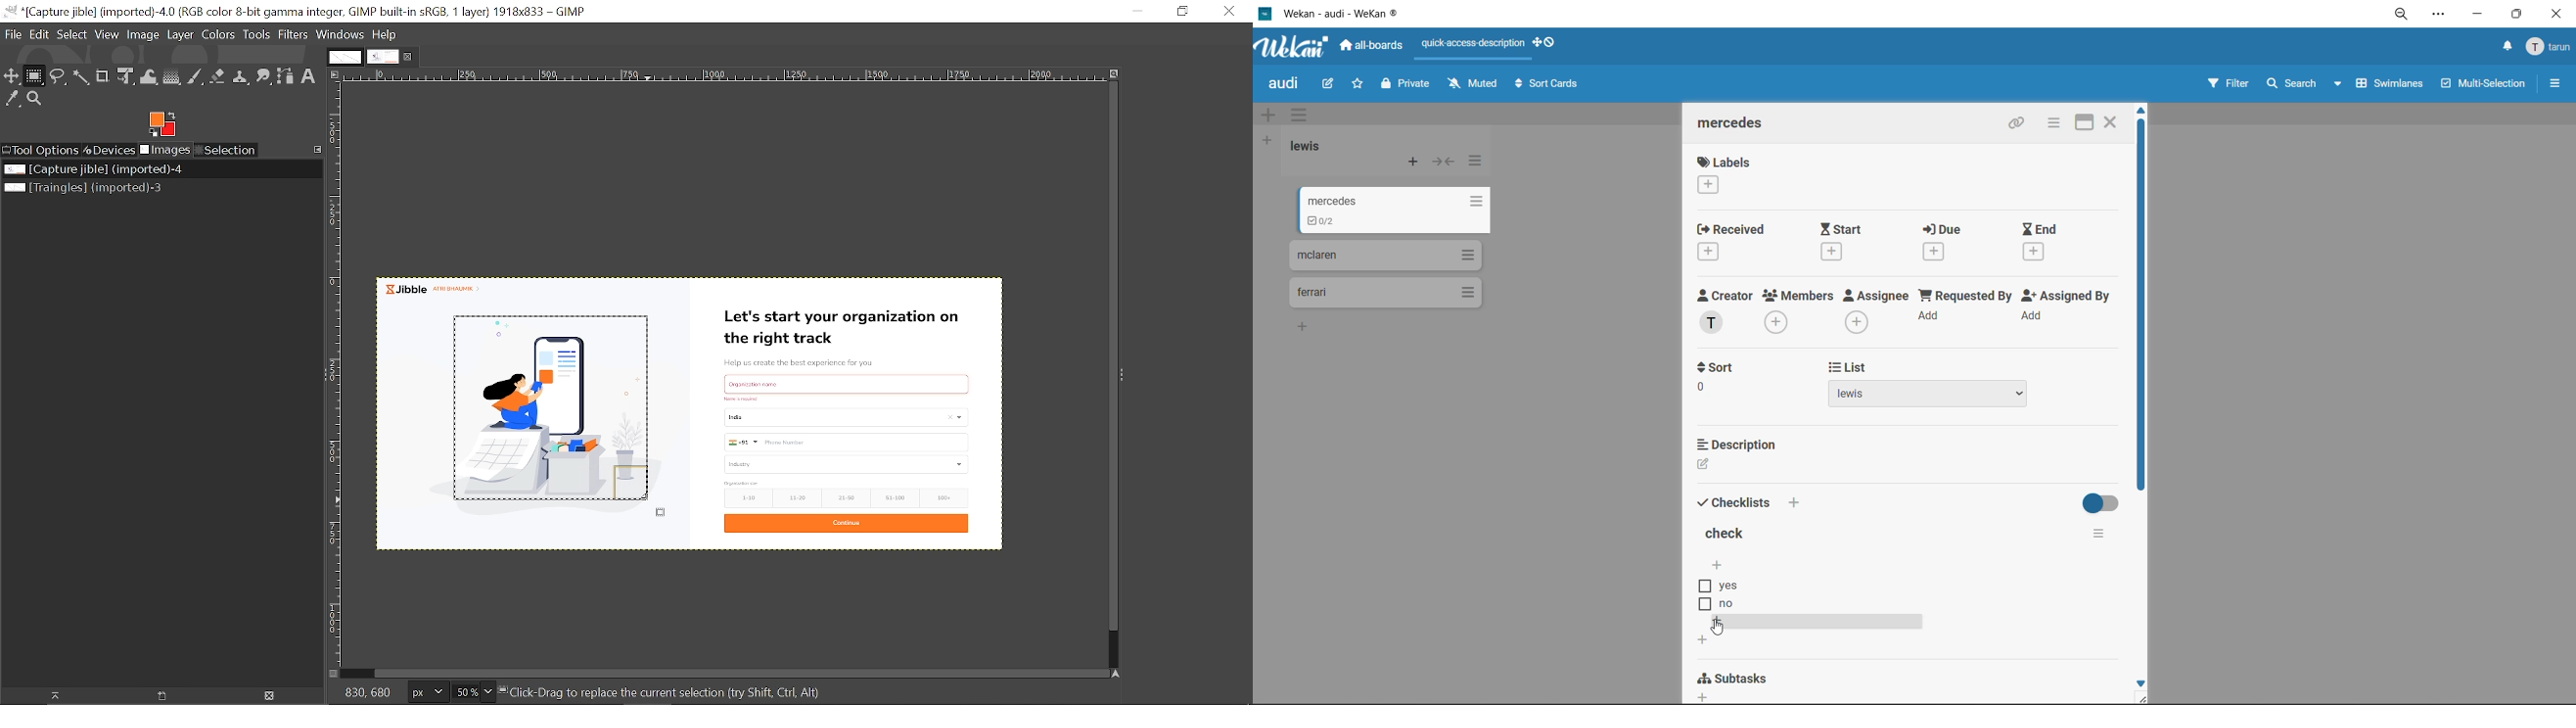  What do you see at coordinates (1703, 464) in the screenshot?
I see `Edit` at bounding box center [1703, 464].